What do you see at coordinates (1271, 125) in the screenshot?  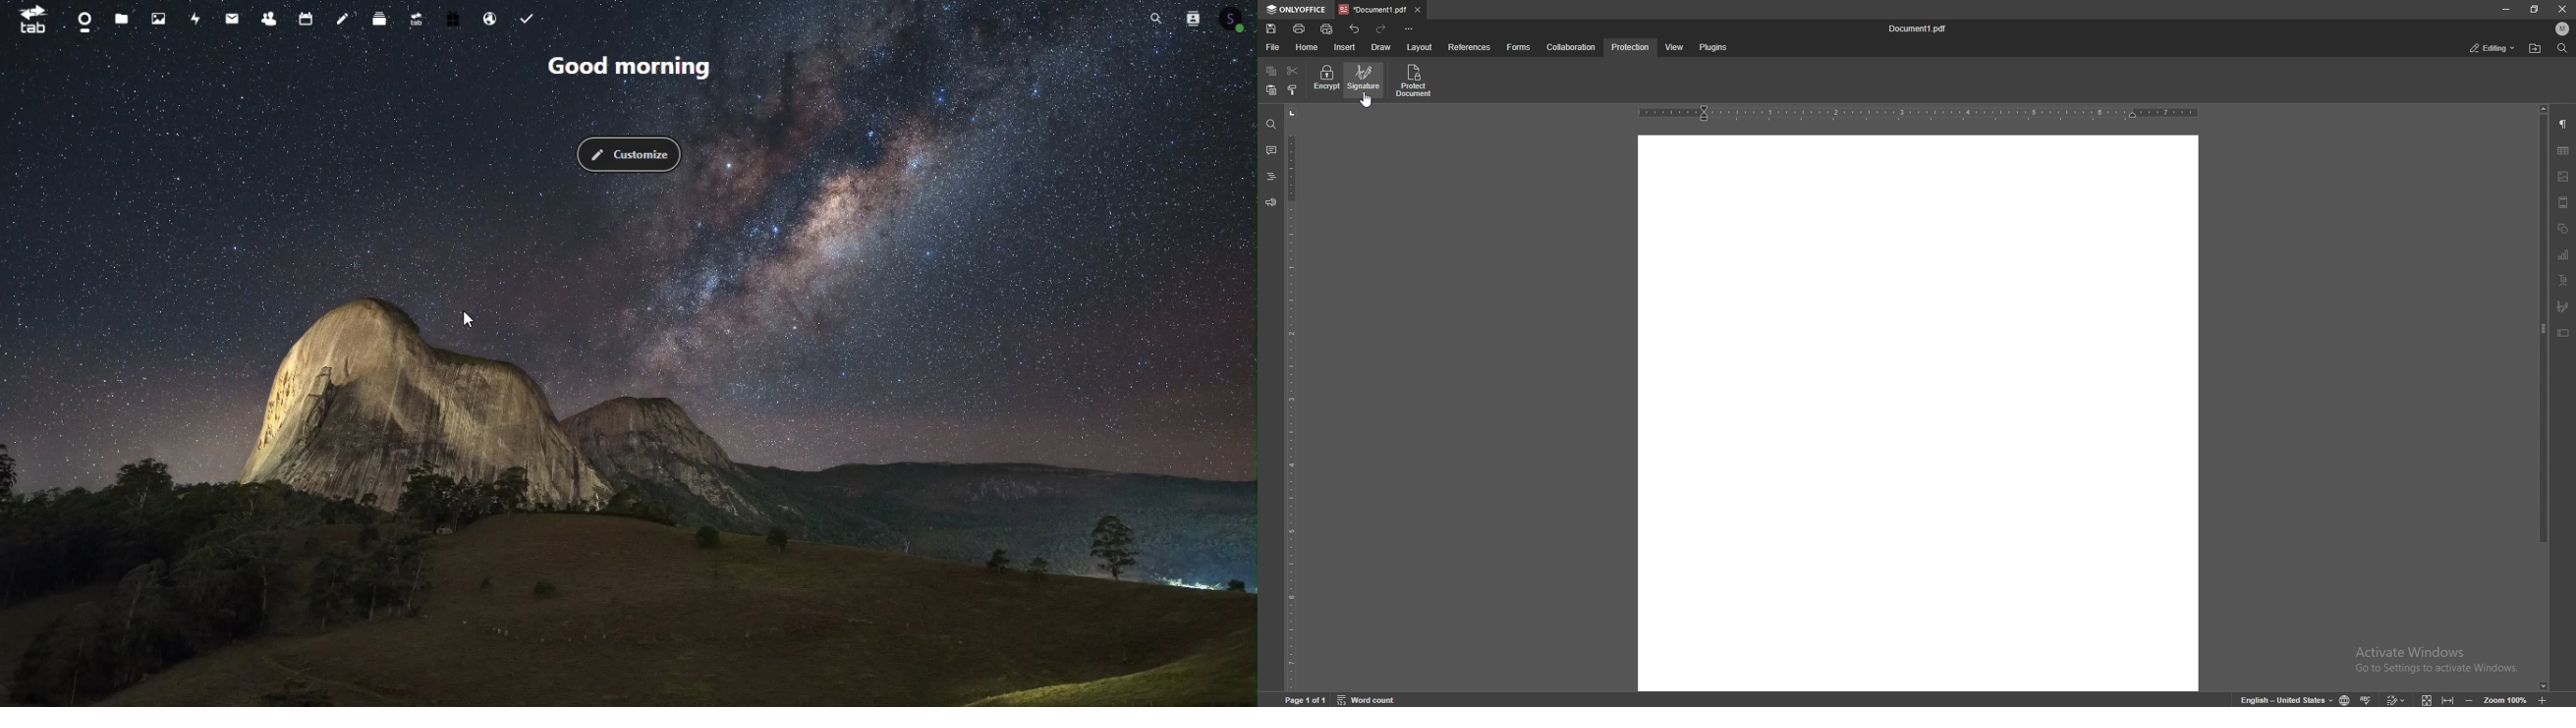 I see `find` at bounding box center [1271, 125].